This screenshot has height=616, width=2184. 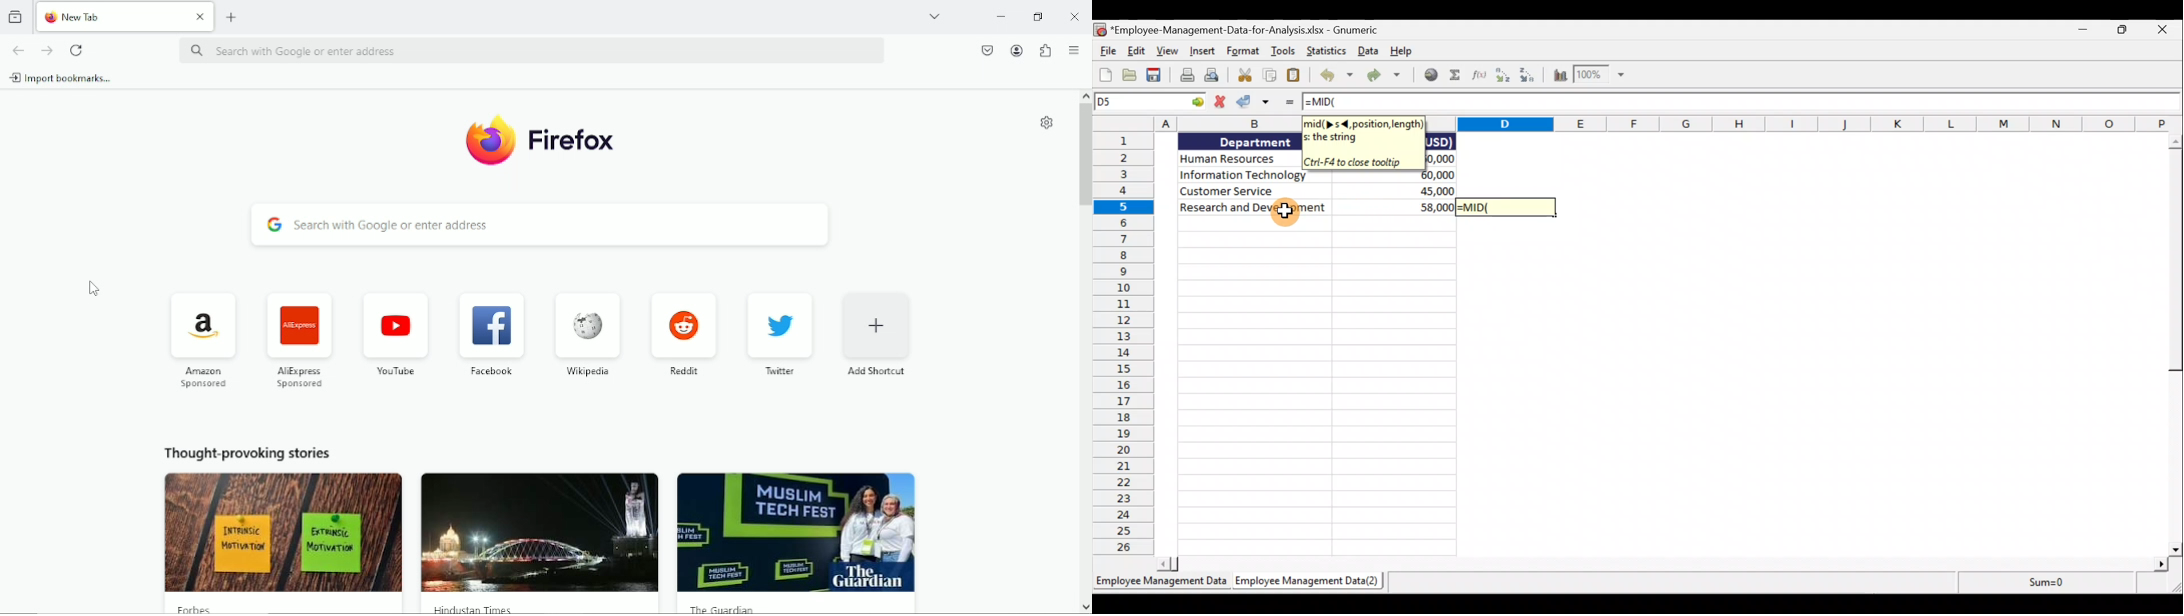 I want to click on Restore down, so click(x=1038, y=17).